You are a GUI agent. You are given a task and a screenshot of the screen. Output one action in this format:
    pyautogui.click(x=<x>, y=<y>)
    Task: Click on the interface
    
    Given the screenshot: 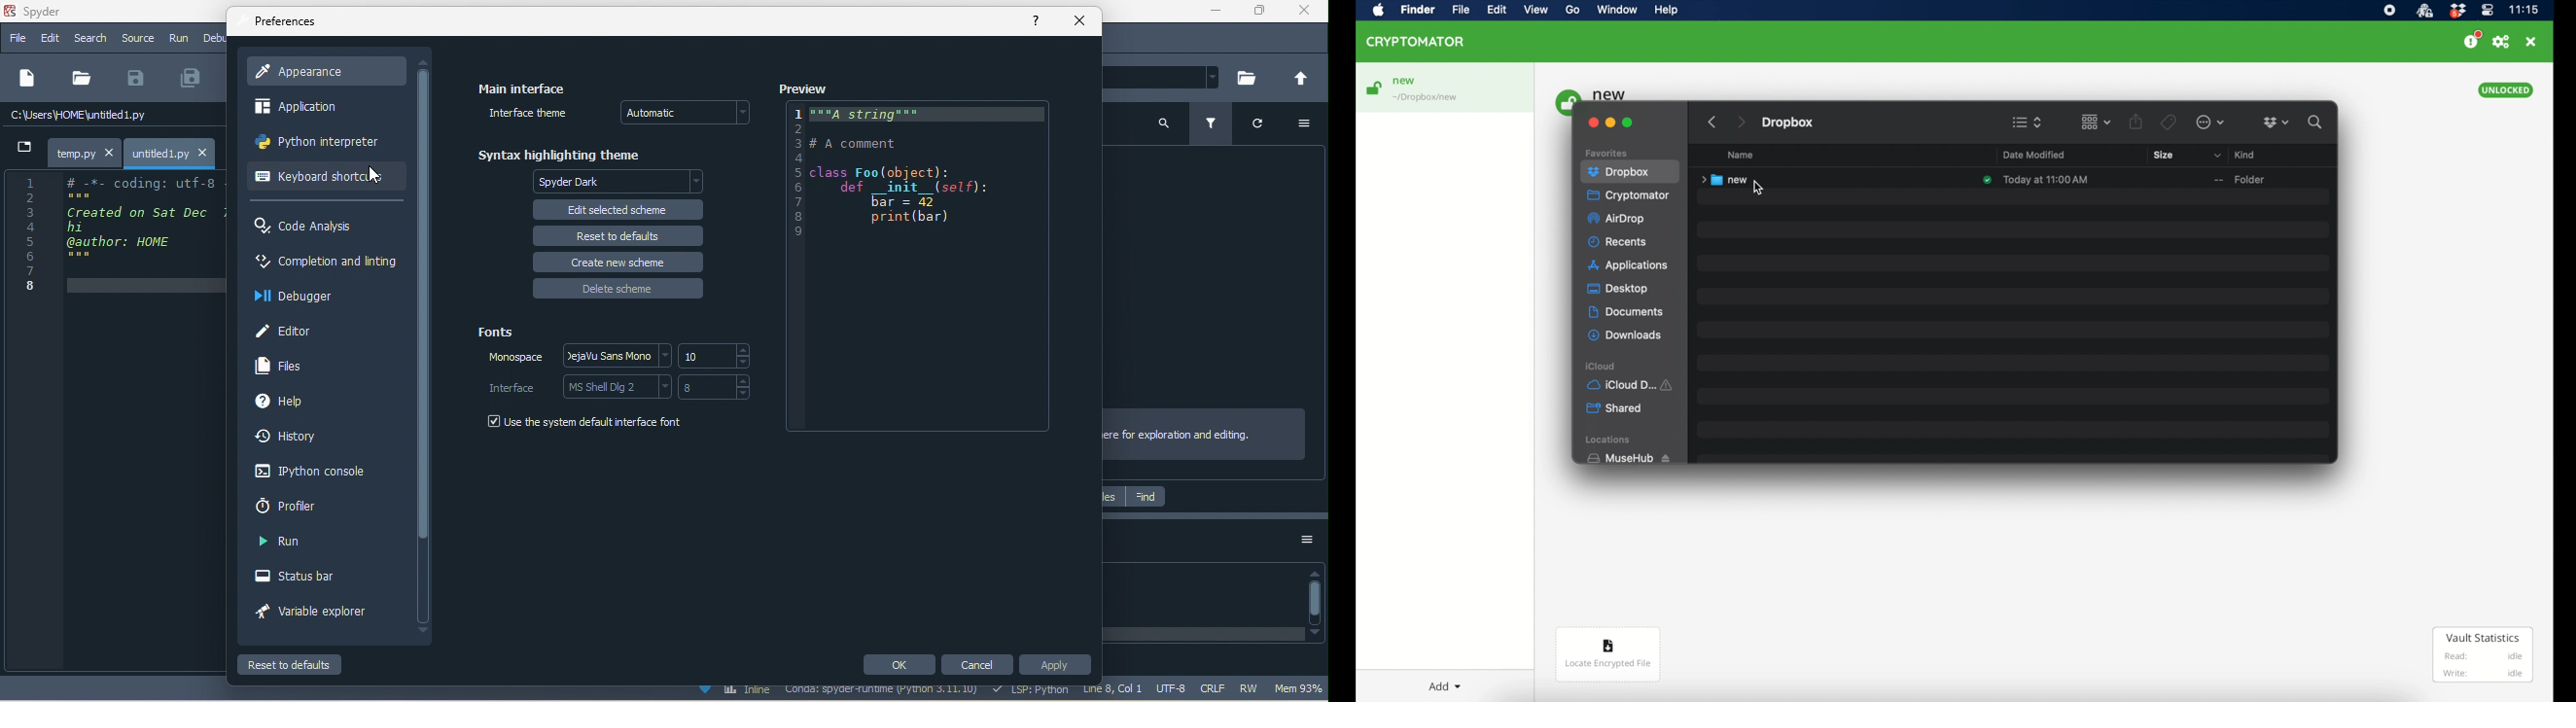 What is the action you would take?
    pyautogui.click(x=513, y=387)
    